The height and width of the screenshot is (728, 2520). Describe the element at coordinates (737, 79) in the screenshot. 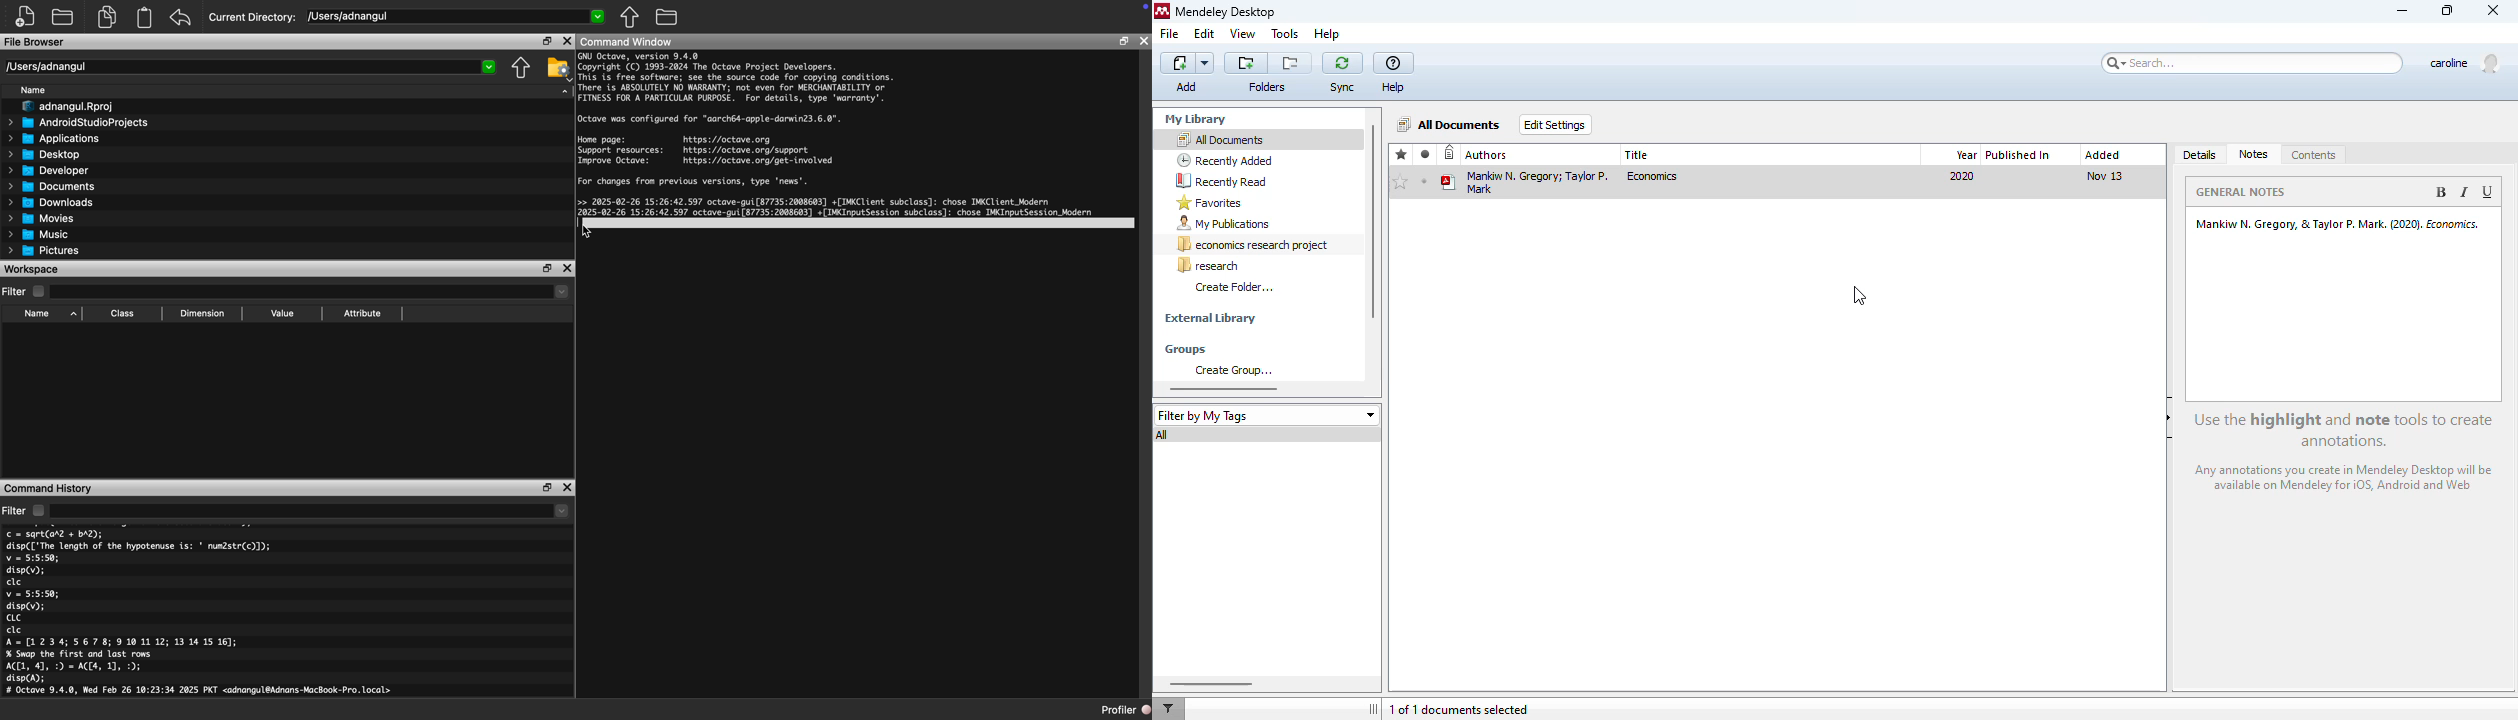

I see `GNU Octave, version 9.4.0

Copyright (C) 1993-2024 The Octave Project Developers.

This is free software; see the source code for copying conditions.
There is ABSOLUTELY NO WARRANTY; not even for MERCHANTABILITY or
FITNESS FOR A PARTICULAR PURPOSE. For details, type 'warranty'.` at that location.